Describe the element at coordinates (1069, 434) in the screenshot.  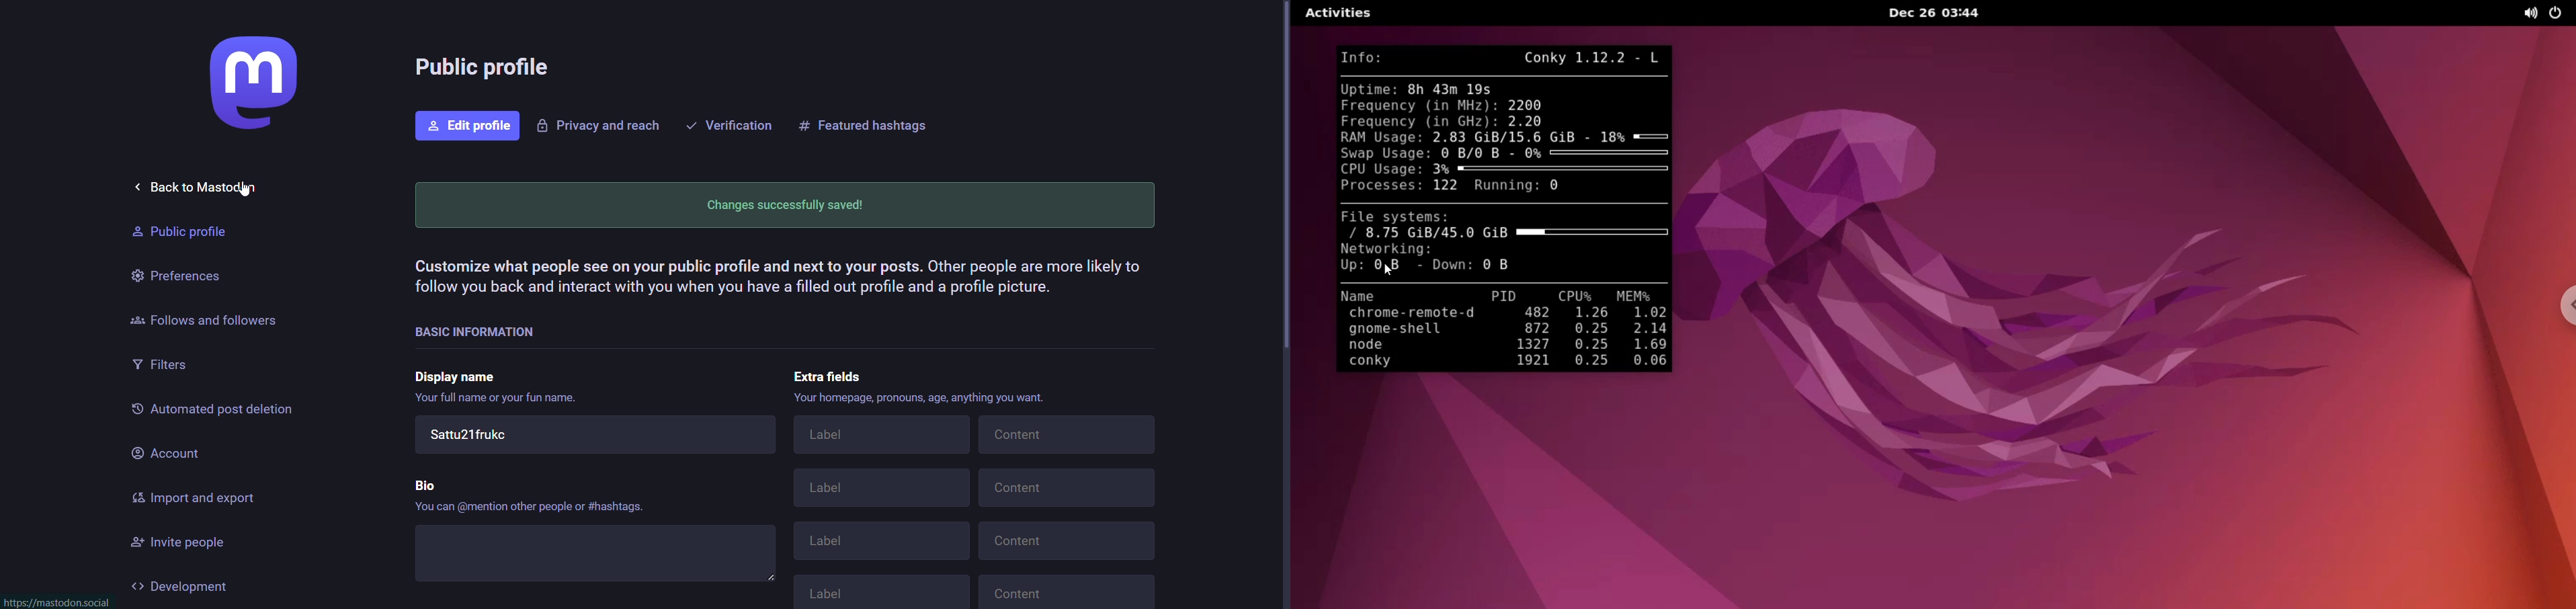
I see `Content ` at that location.